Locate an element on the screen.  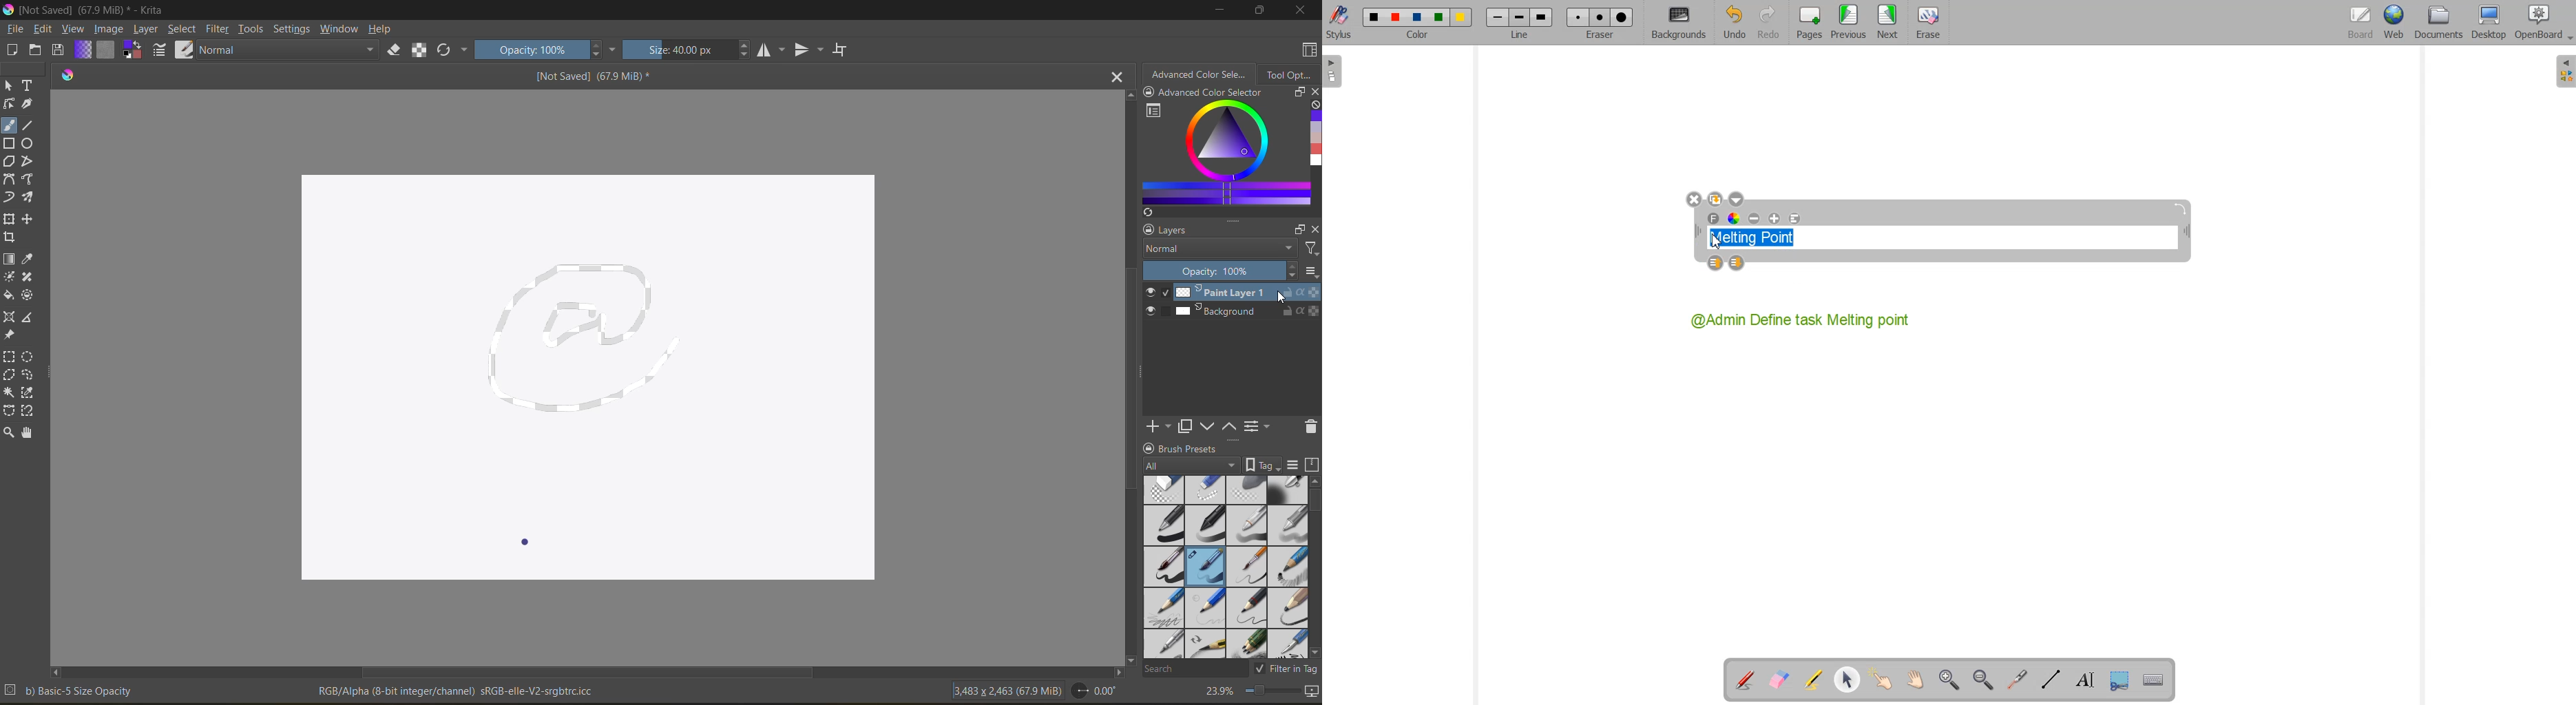
settings is located at coordinates (292, 30).